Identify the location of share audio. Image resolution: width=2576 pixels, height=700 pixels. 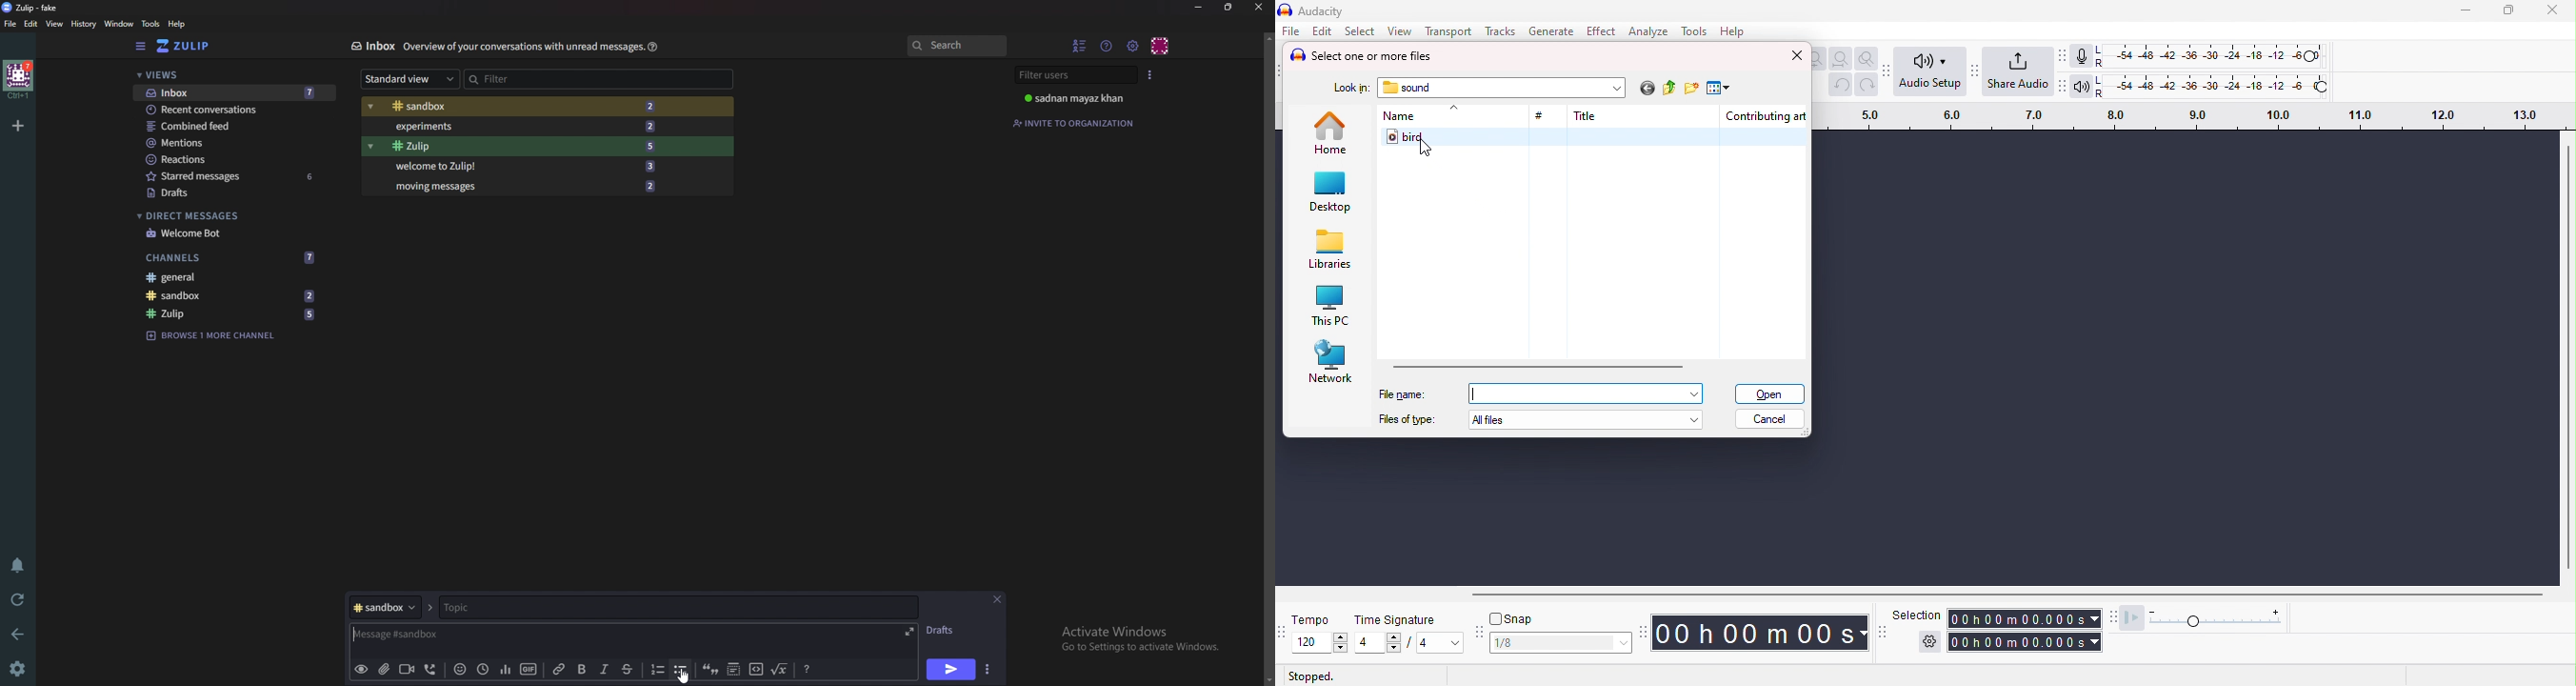
(2018, 71).